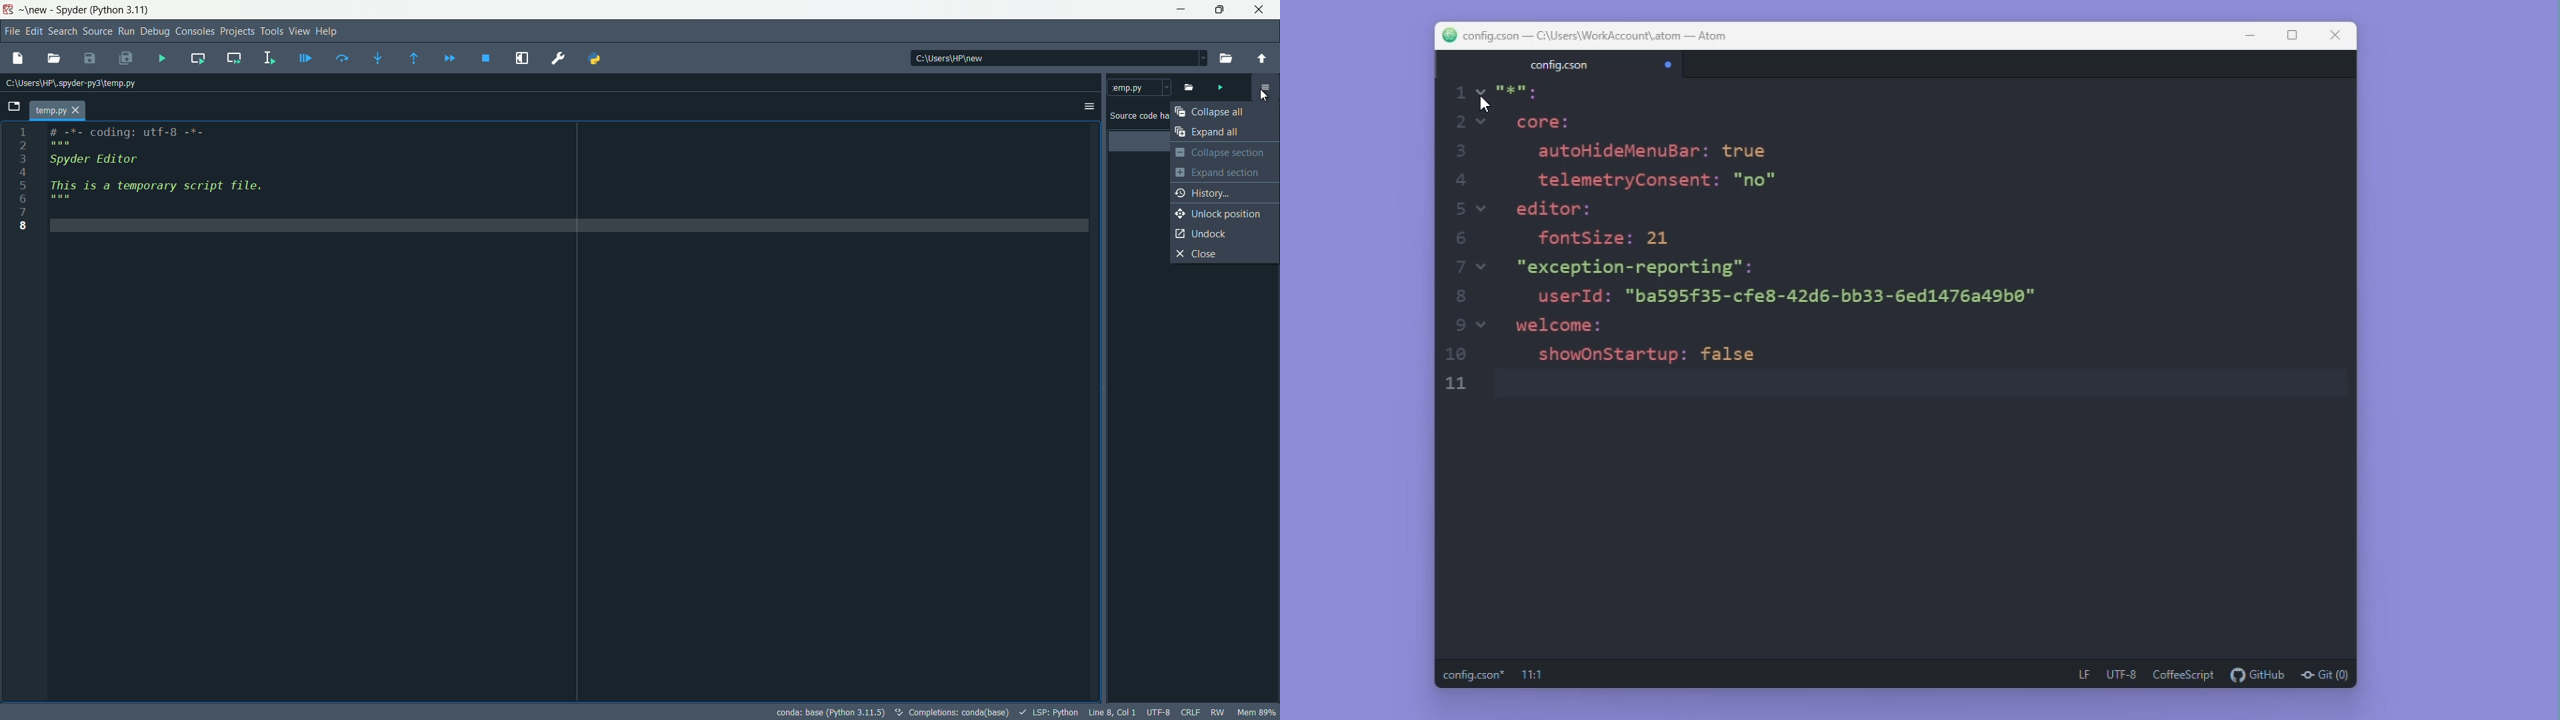  What do you see at coordinates (22, 211) in the screenshot?
I see `7` at bounding box center [22, 211].